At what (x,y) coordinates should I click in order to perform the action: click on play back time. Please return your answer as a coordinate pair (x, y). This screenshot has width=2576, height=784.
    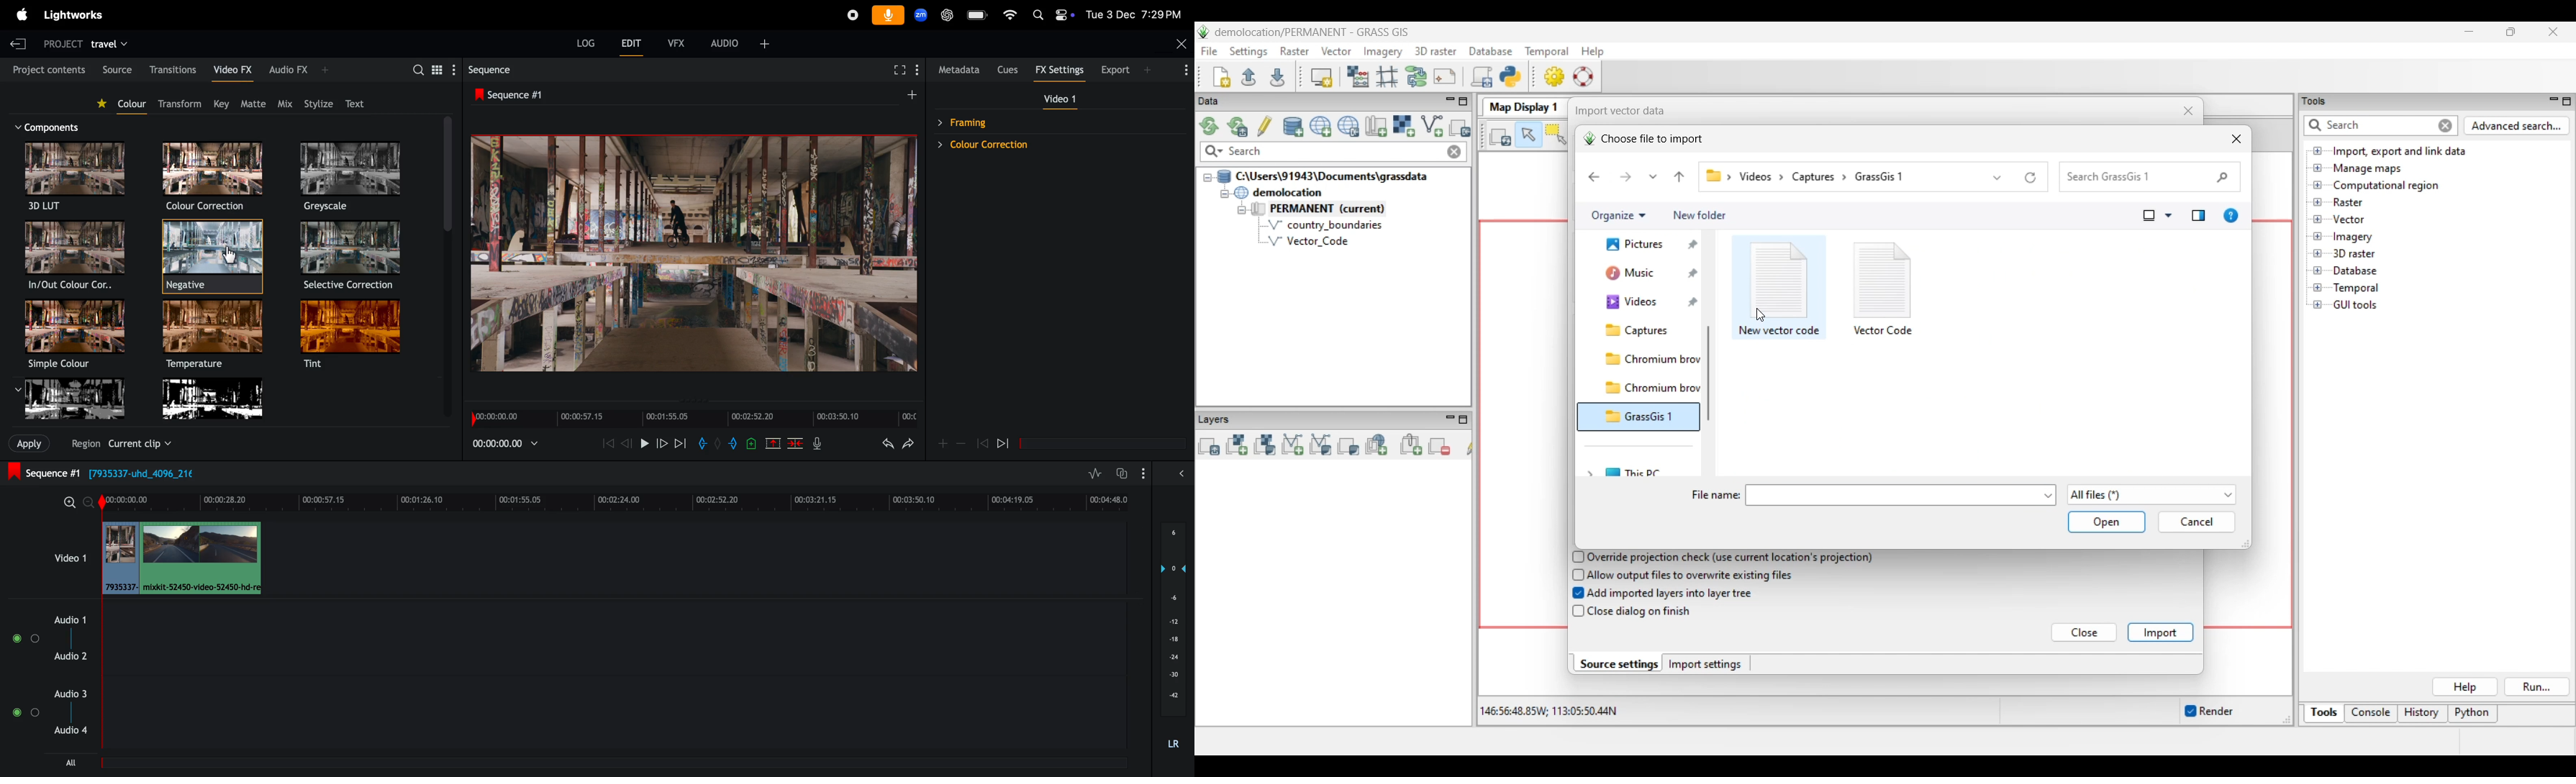
    Looking at the image, I should click on (504, 445).